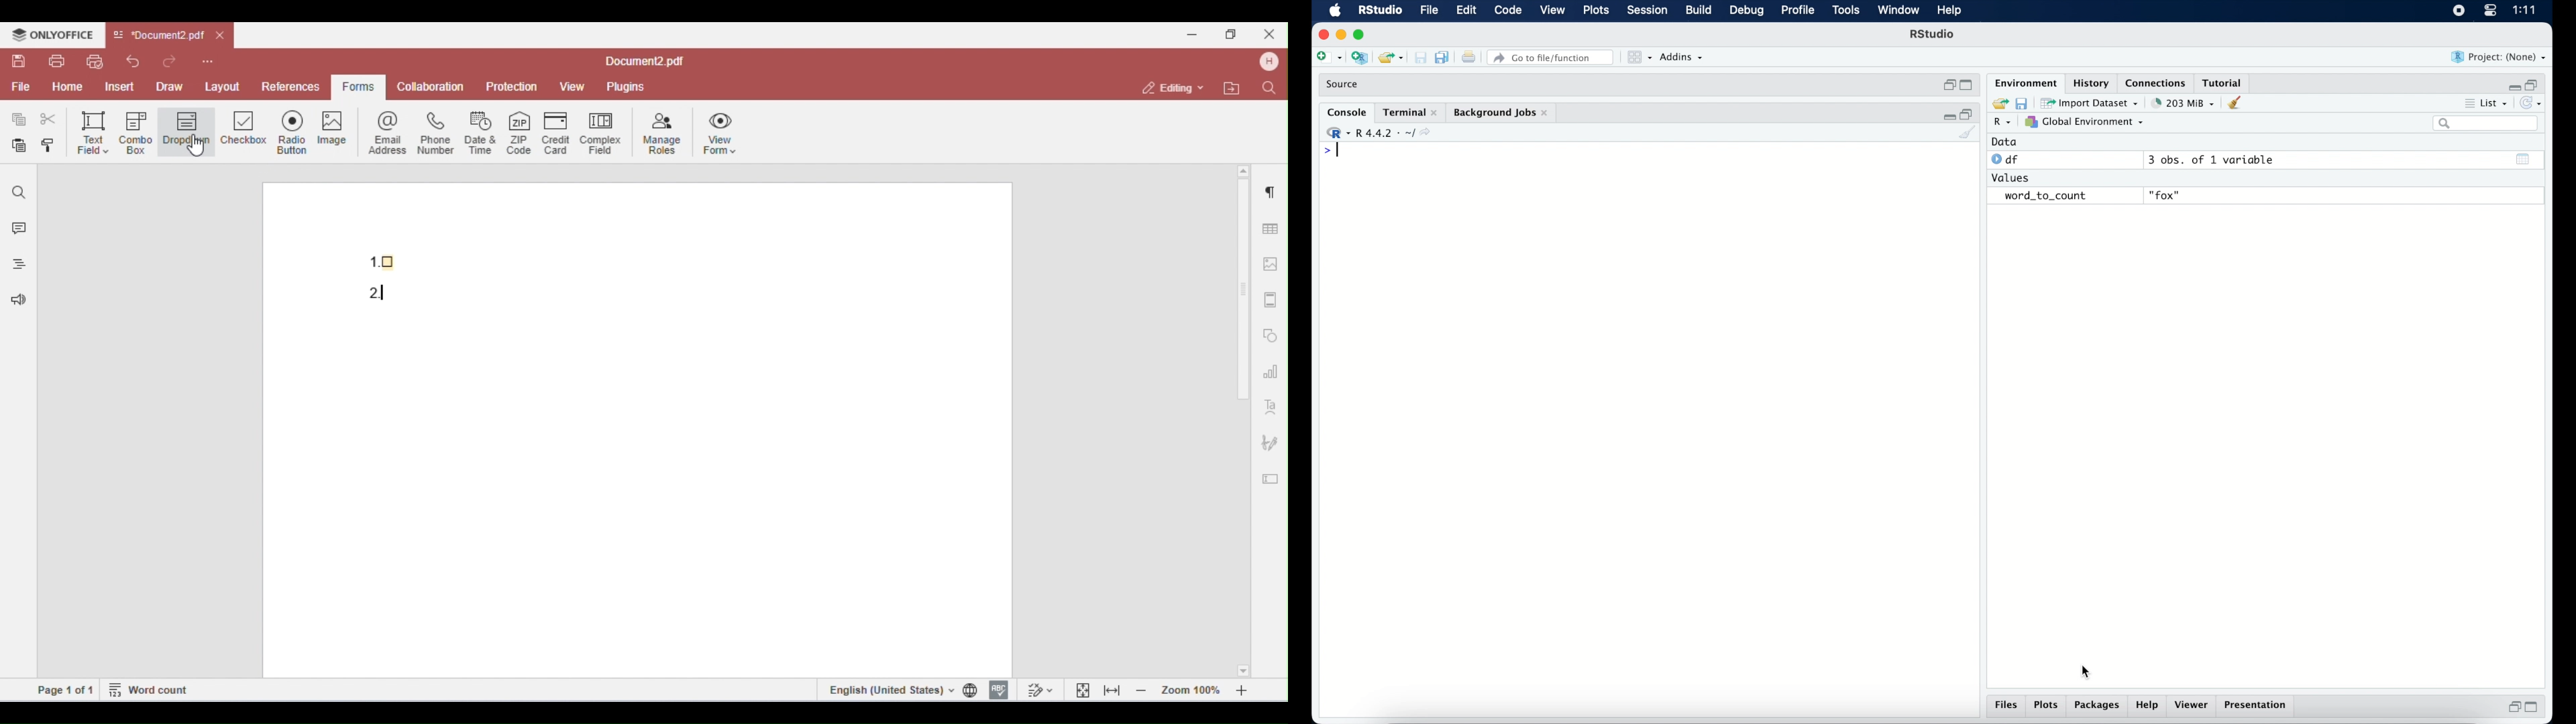 The height and width of the screenshot is (728, 2576). What do you see at coordinates (1322, 35) in the screenshot?
I see `close` at bounding box center [1322, 35].